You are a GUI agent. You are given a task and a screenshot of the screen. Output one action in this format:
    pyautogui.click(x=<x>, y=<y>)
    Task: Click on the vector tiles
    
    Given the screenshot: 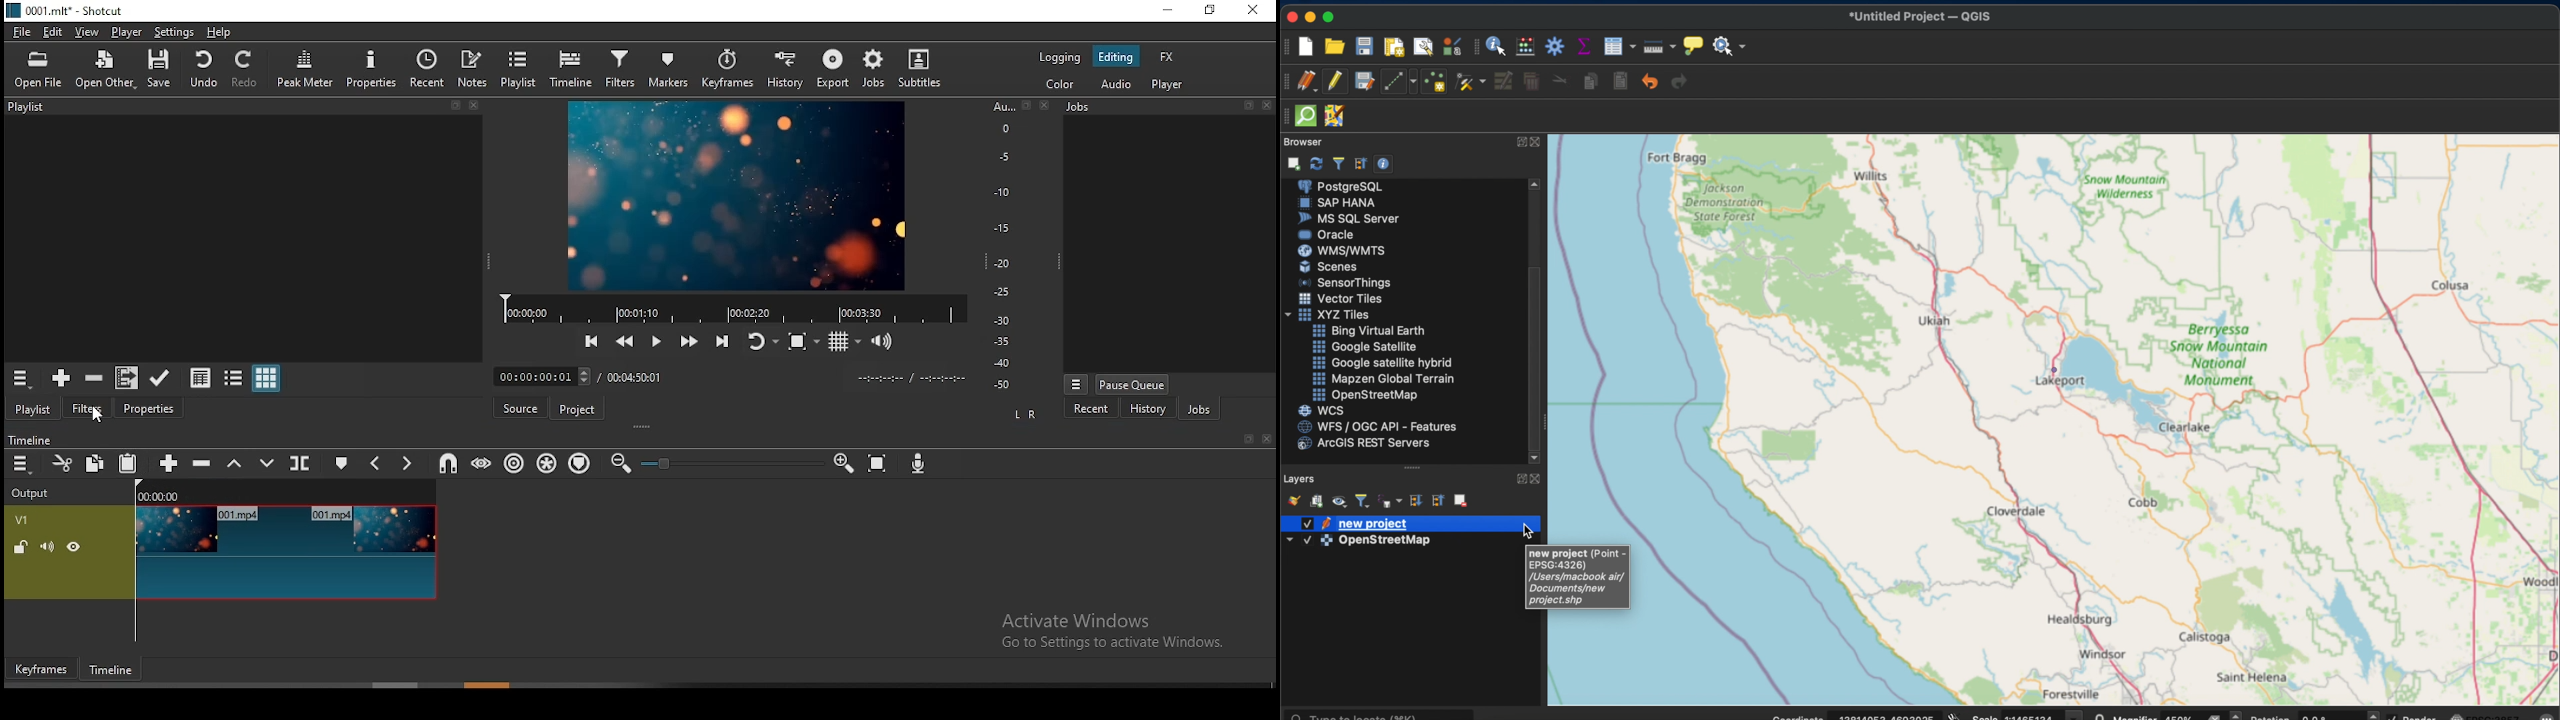 What is the action you would take?
    pyautogui.click(x=1341, y=299)
    